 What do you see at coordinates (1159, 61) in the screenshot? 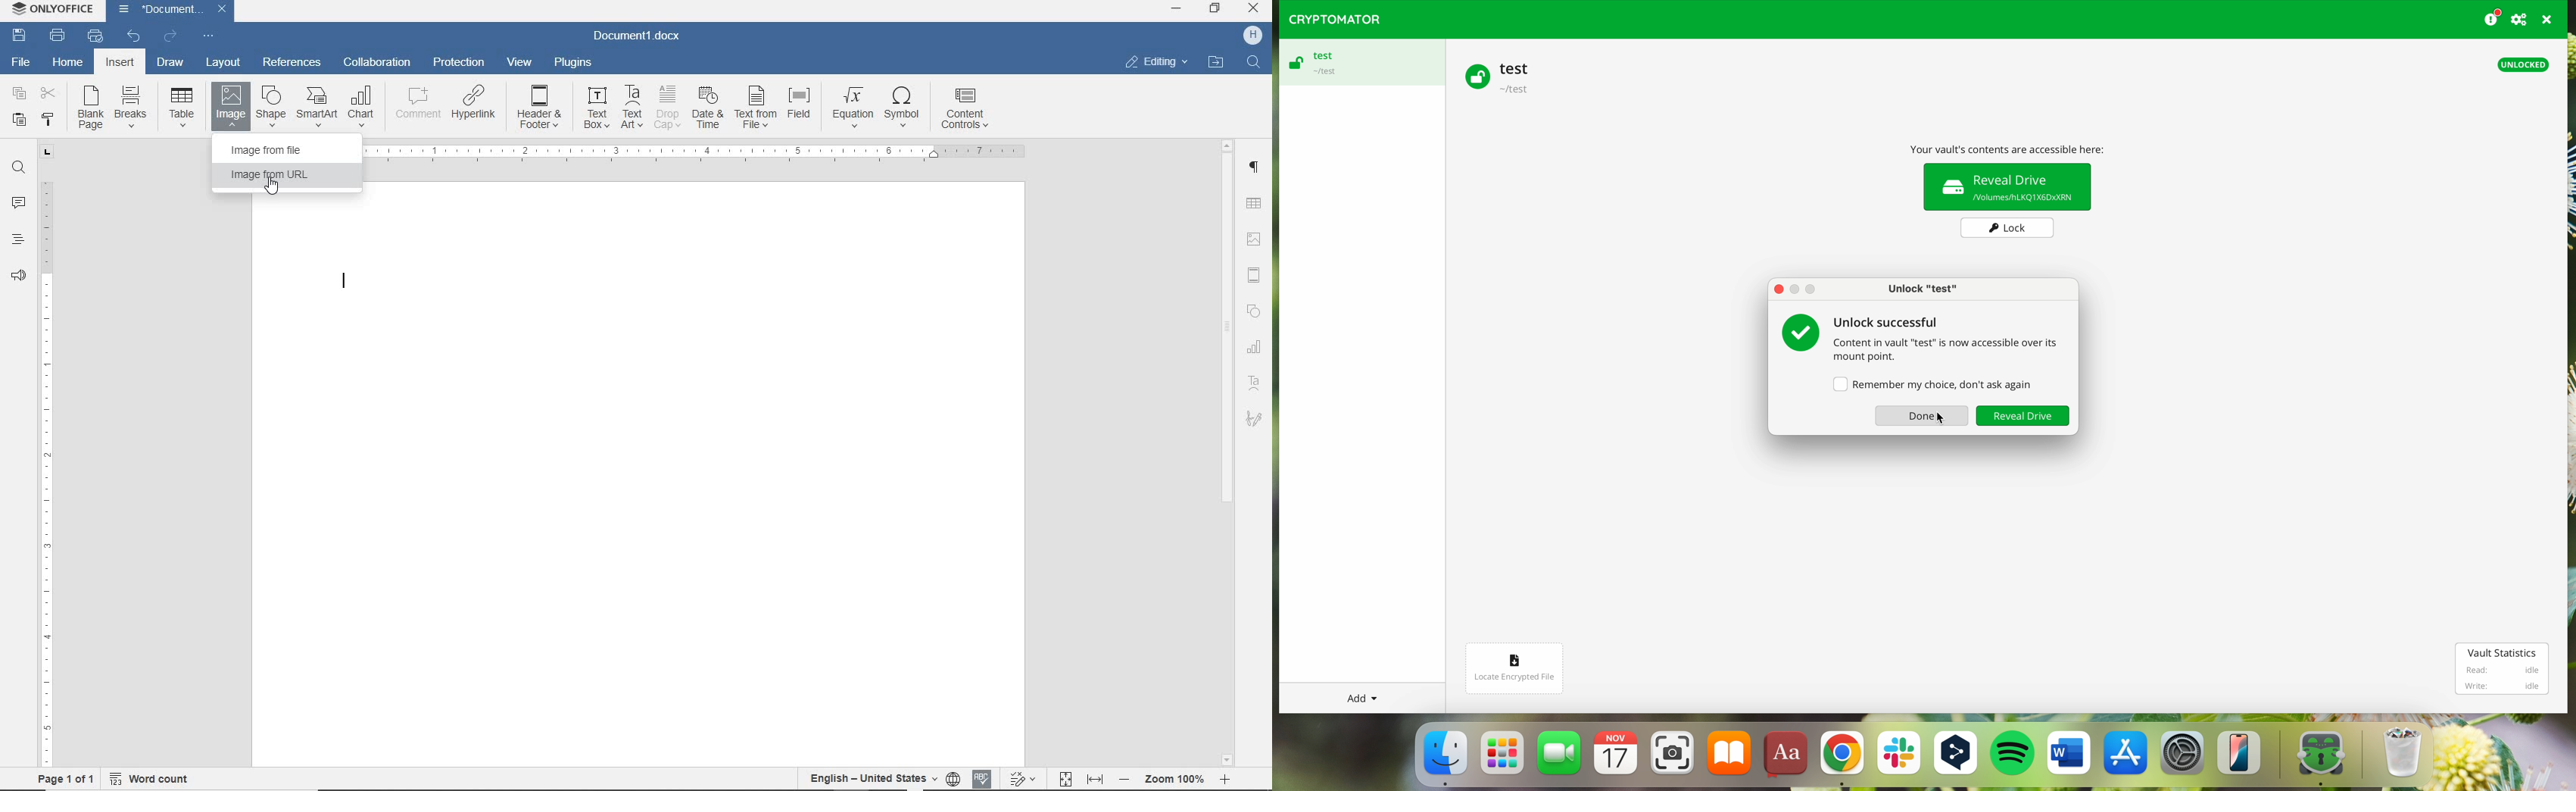
I see `editing` at bounding box center [1159, 61].